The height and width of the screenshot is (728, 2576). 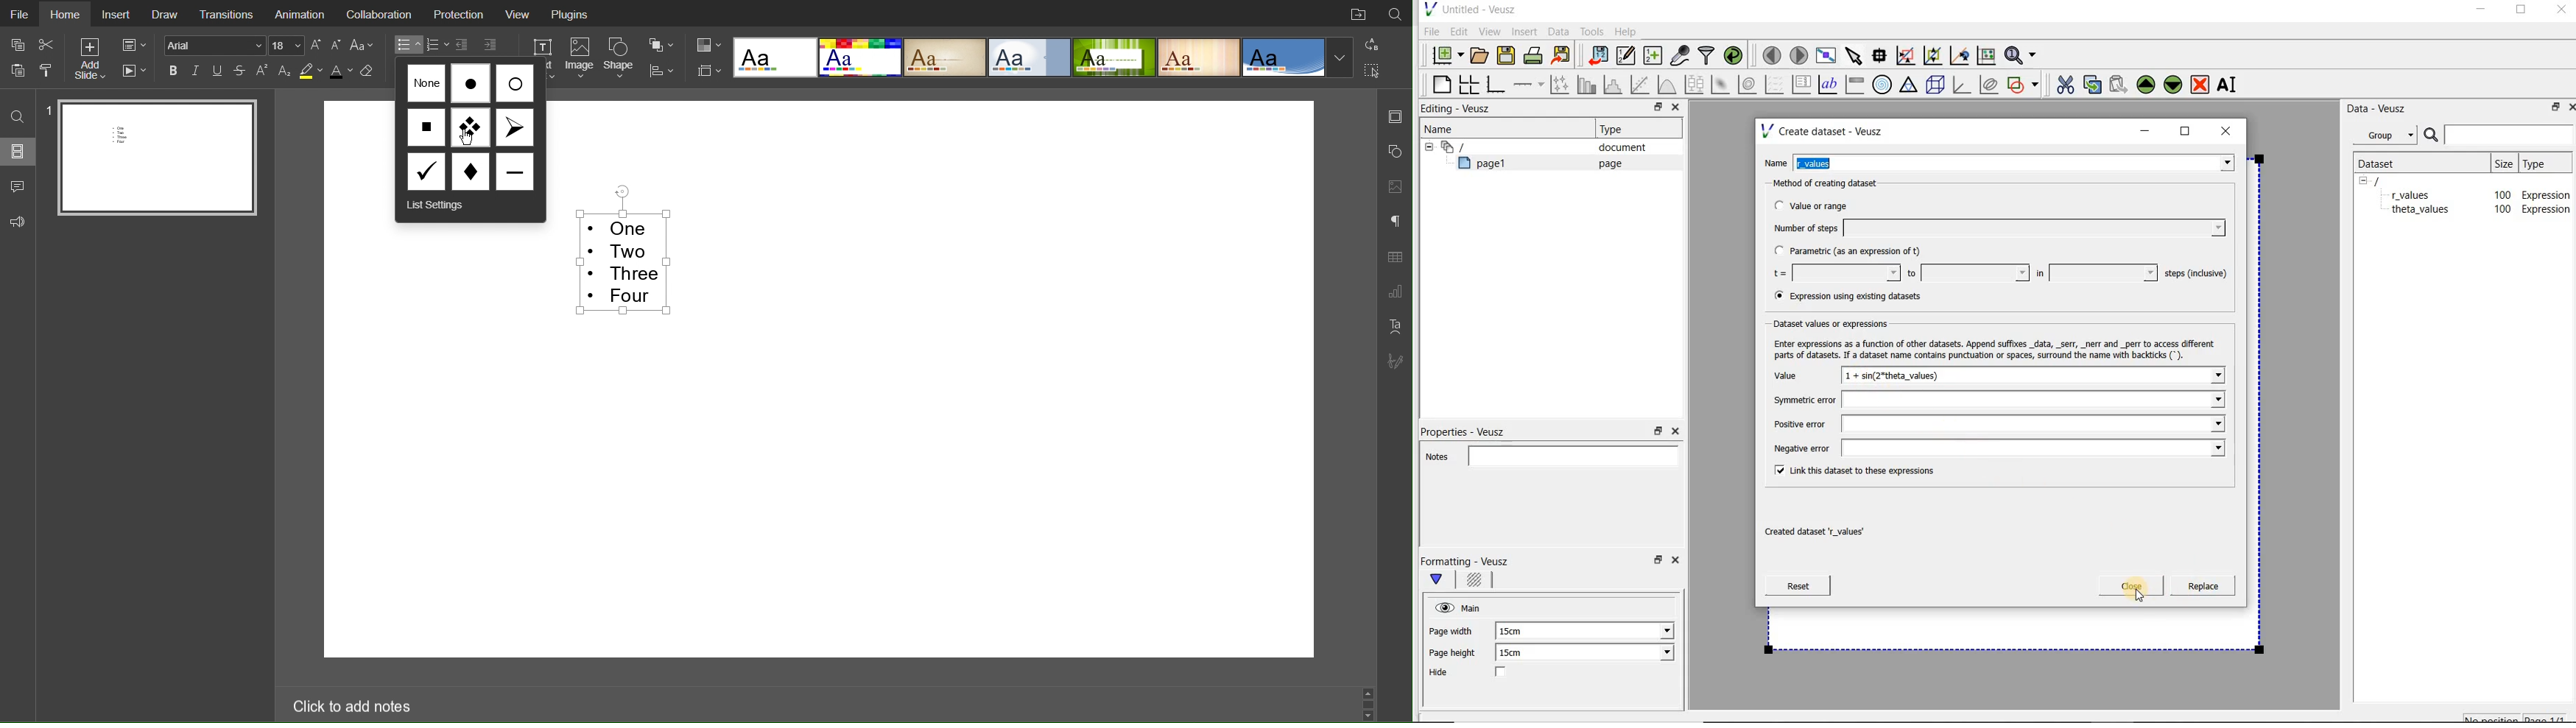 What do you see at coordinates (1488, 166) in the screenshot?
I see `page1` at bounding box center [1488, 166].